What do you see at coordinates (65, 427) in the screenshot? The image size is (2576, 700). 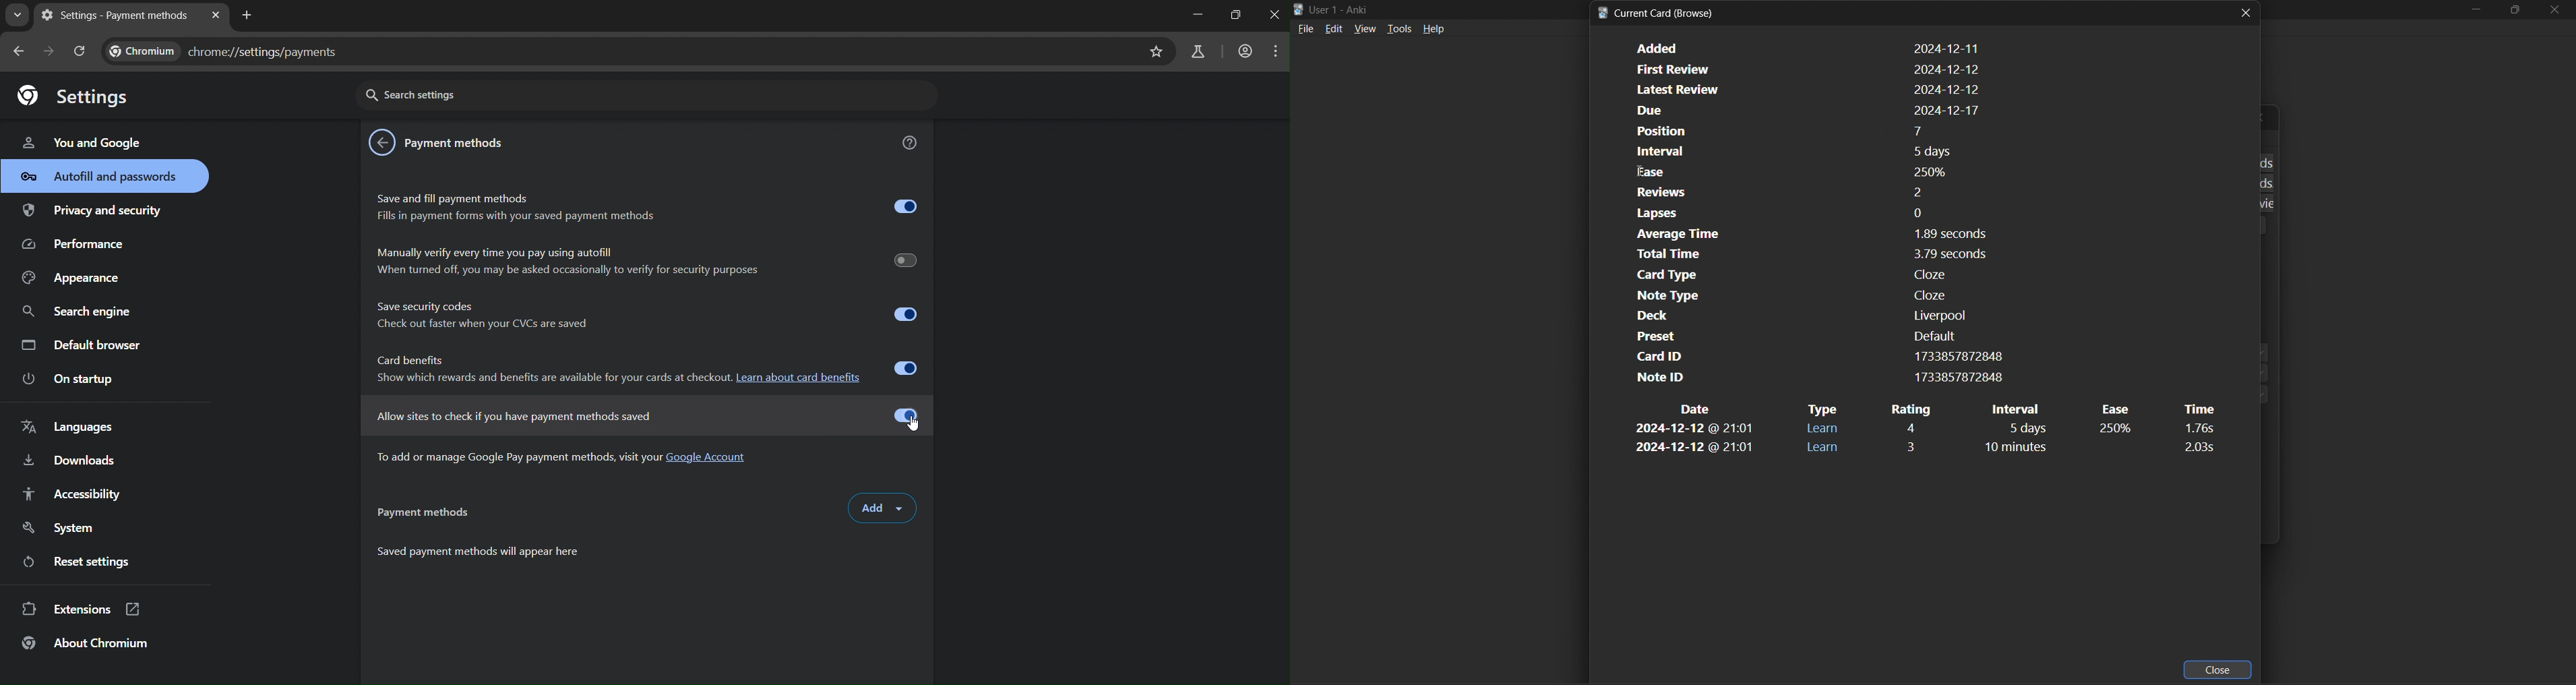 I see `languages` at bounding box center [65, 427].